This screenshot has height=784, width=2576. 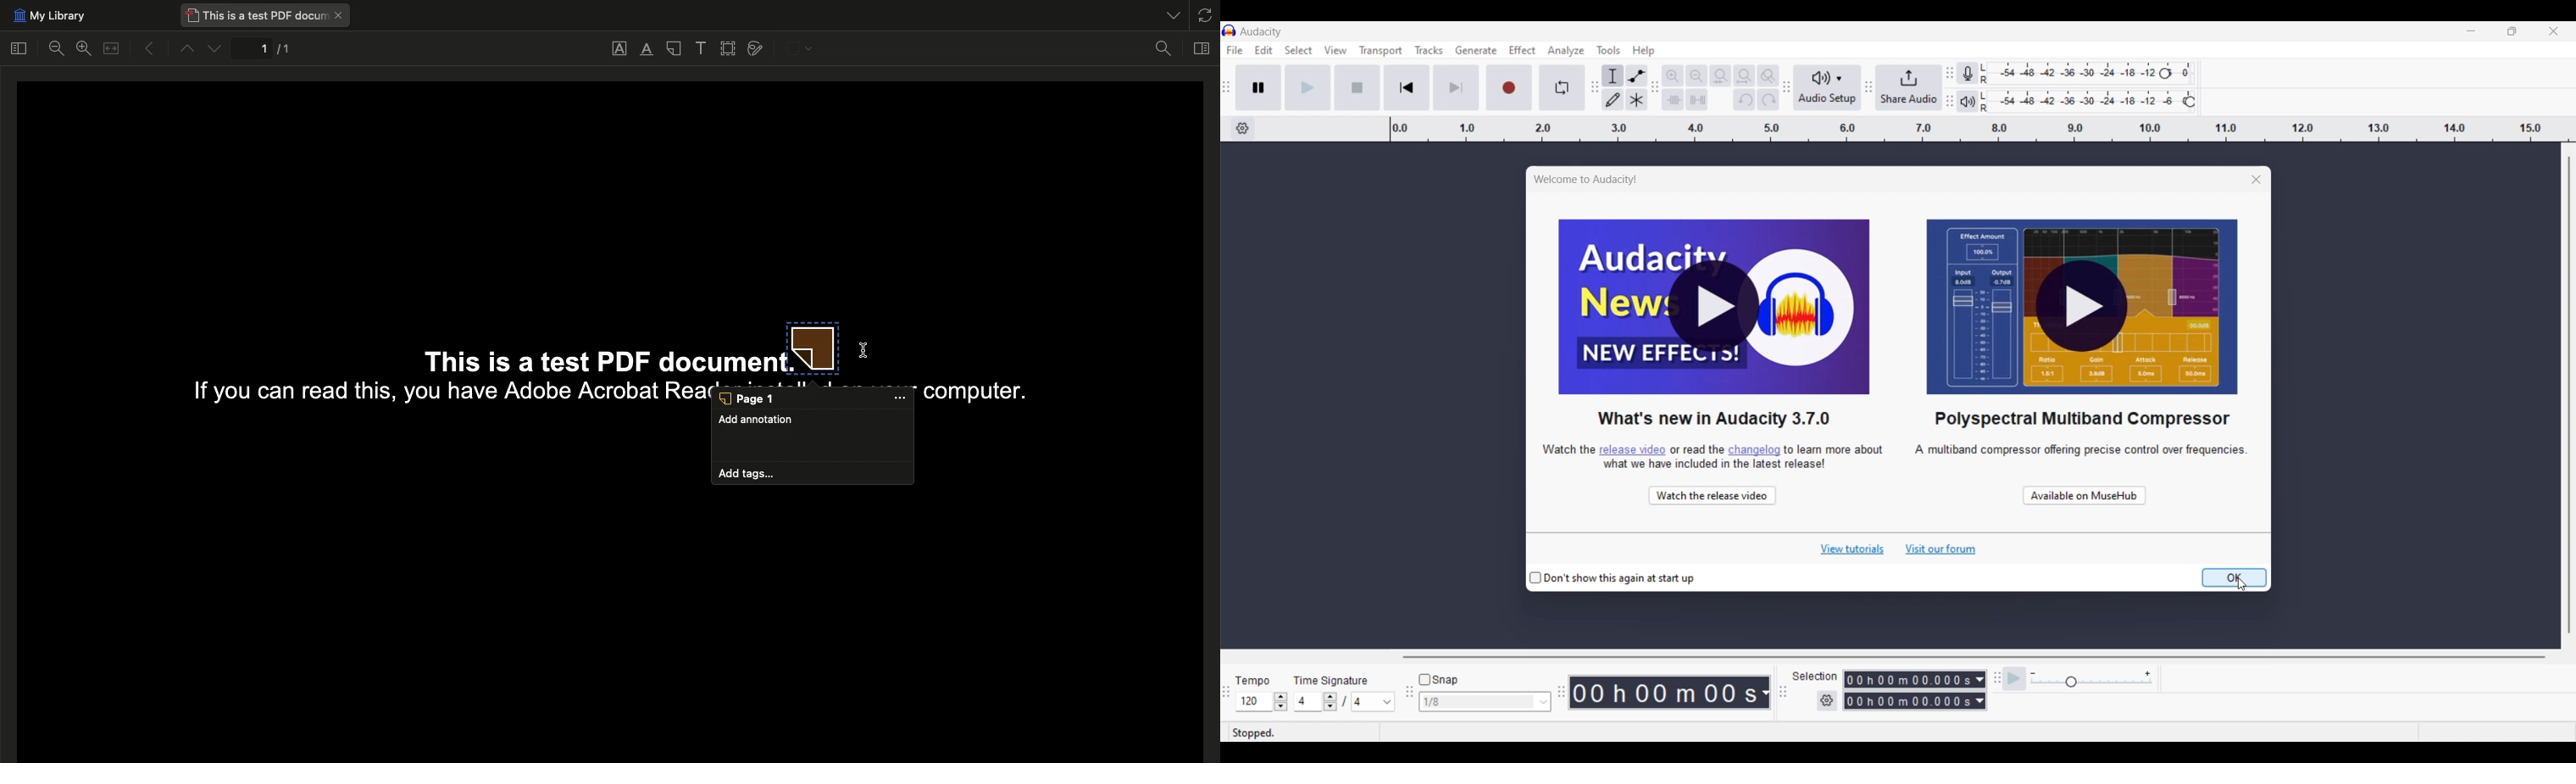 What do you see at coordinates (19, 47) in the screenshot?
I see `Toggle sidebar` at bounding box center [19, 47].